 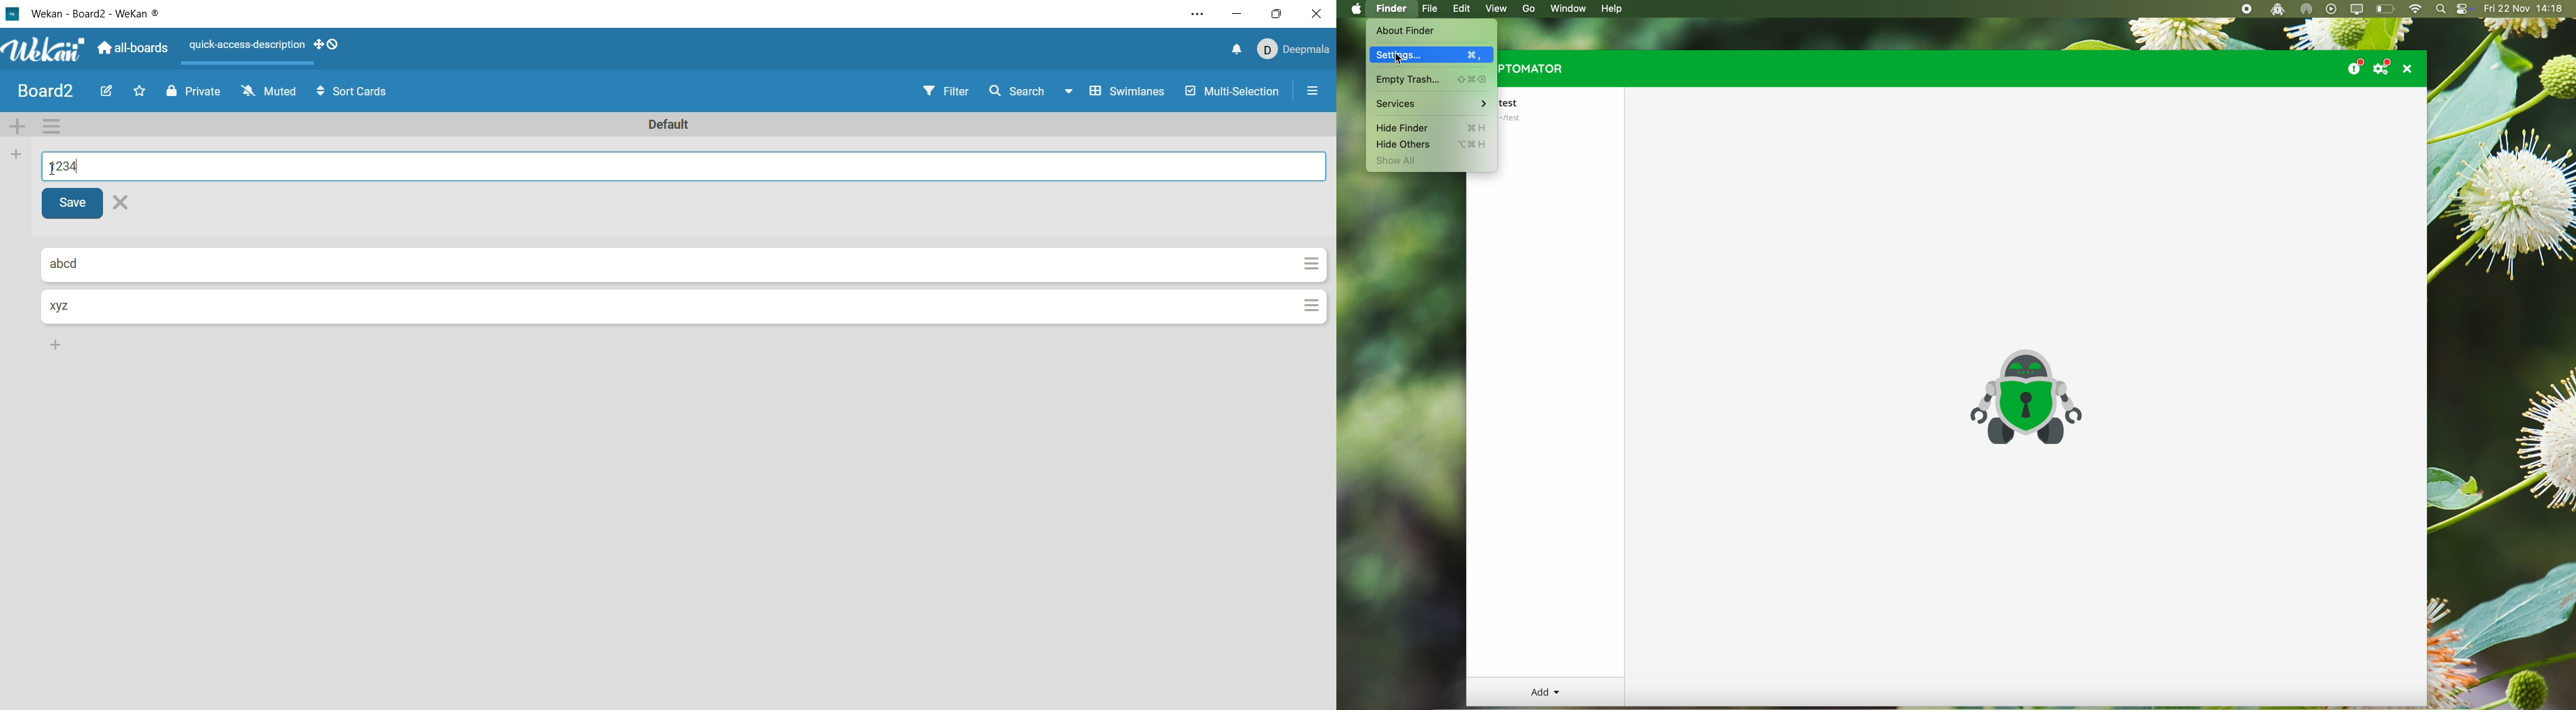 What do you see at coordinates (107, 93) in the screenshot?
I see `edit` at bounding box center [107, 93].